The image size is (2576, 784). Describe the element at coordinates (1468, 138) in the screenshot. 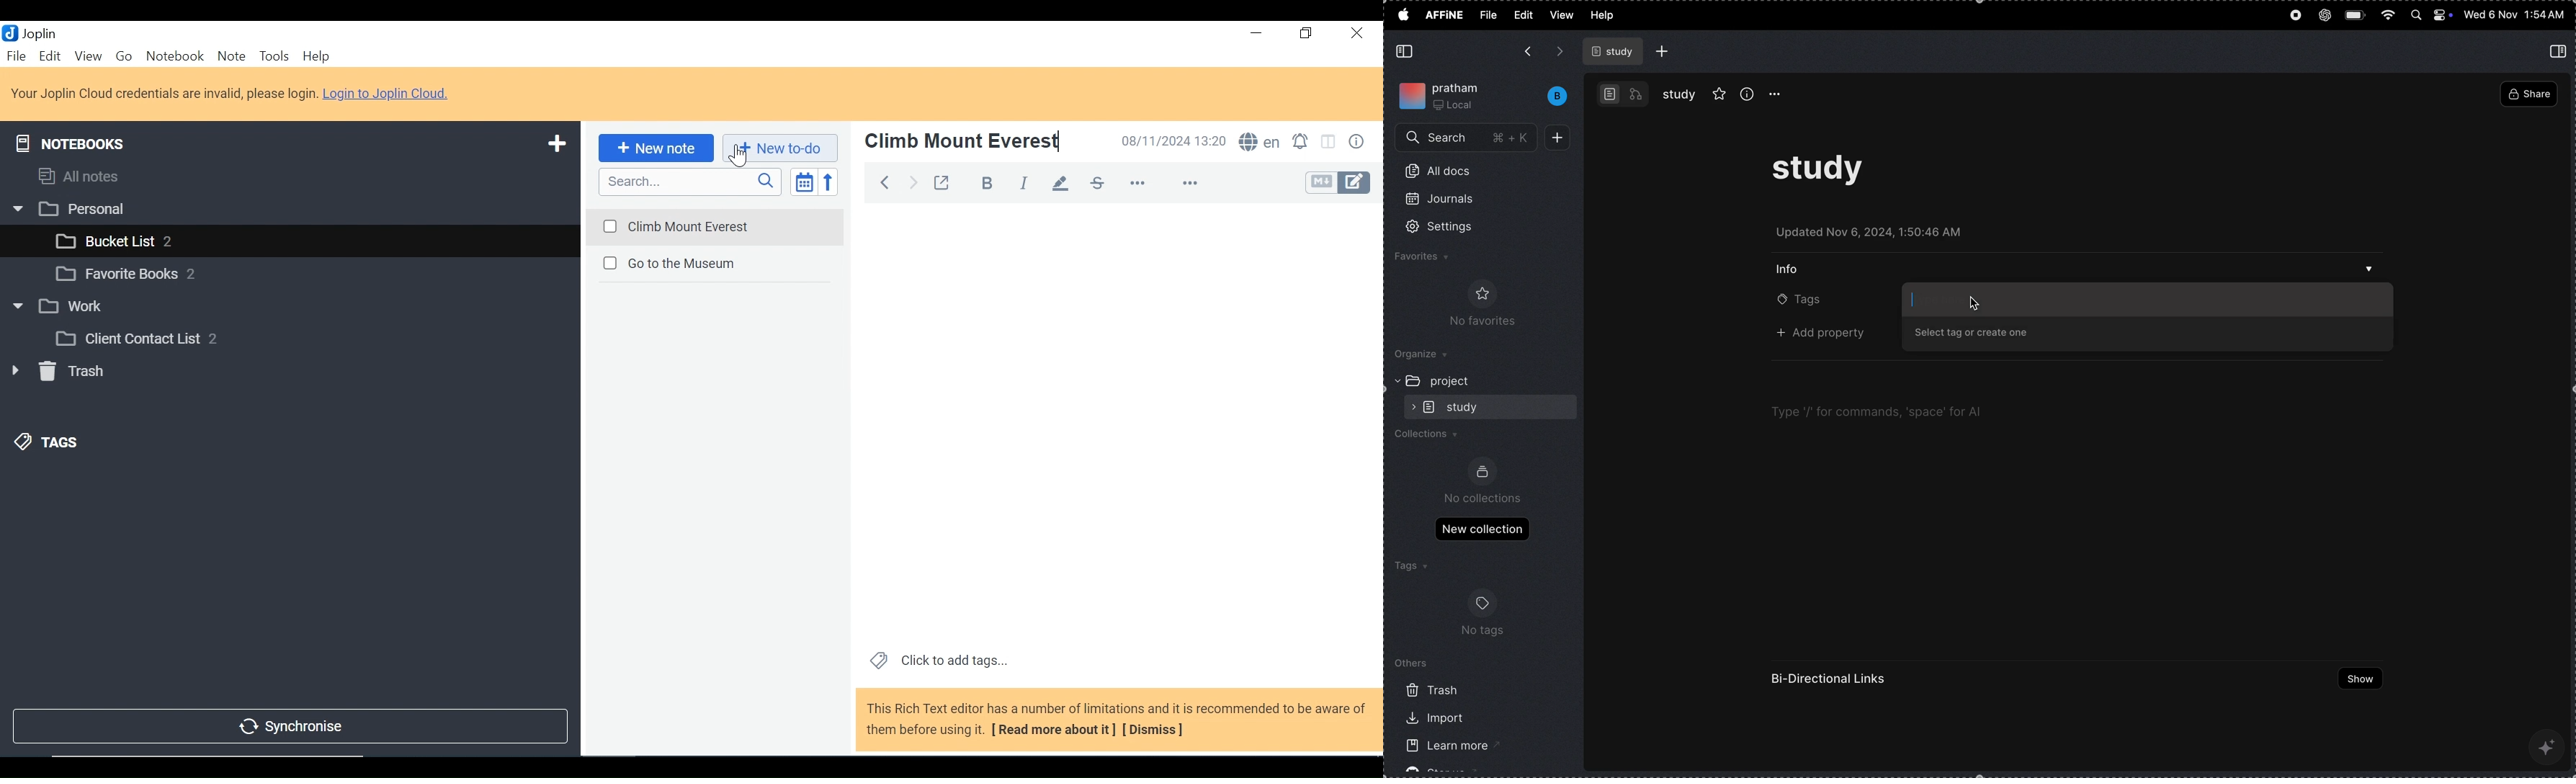

I see `search menu` at that location.